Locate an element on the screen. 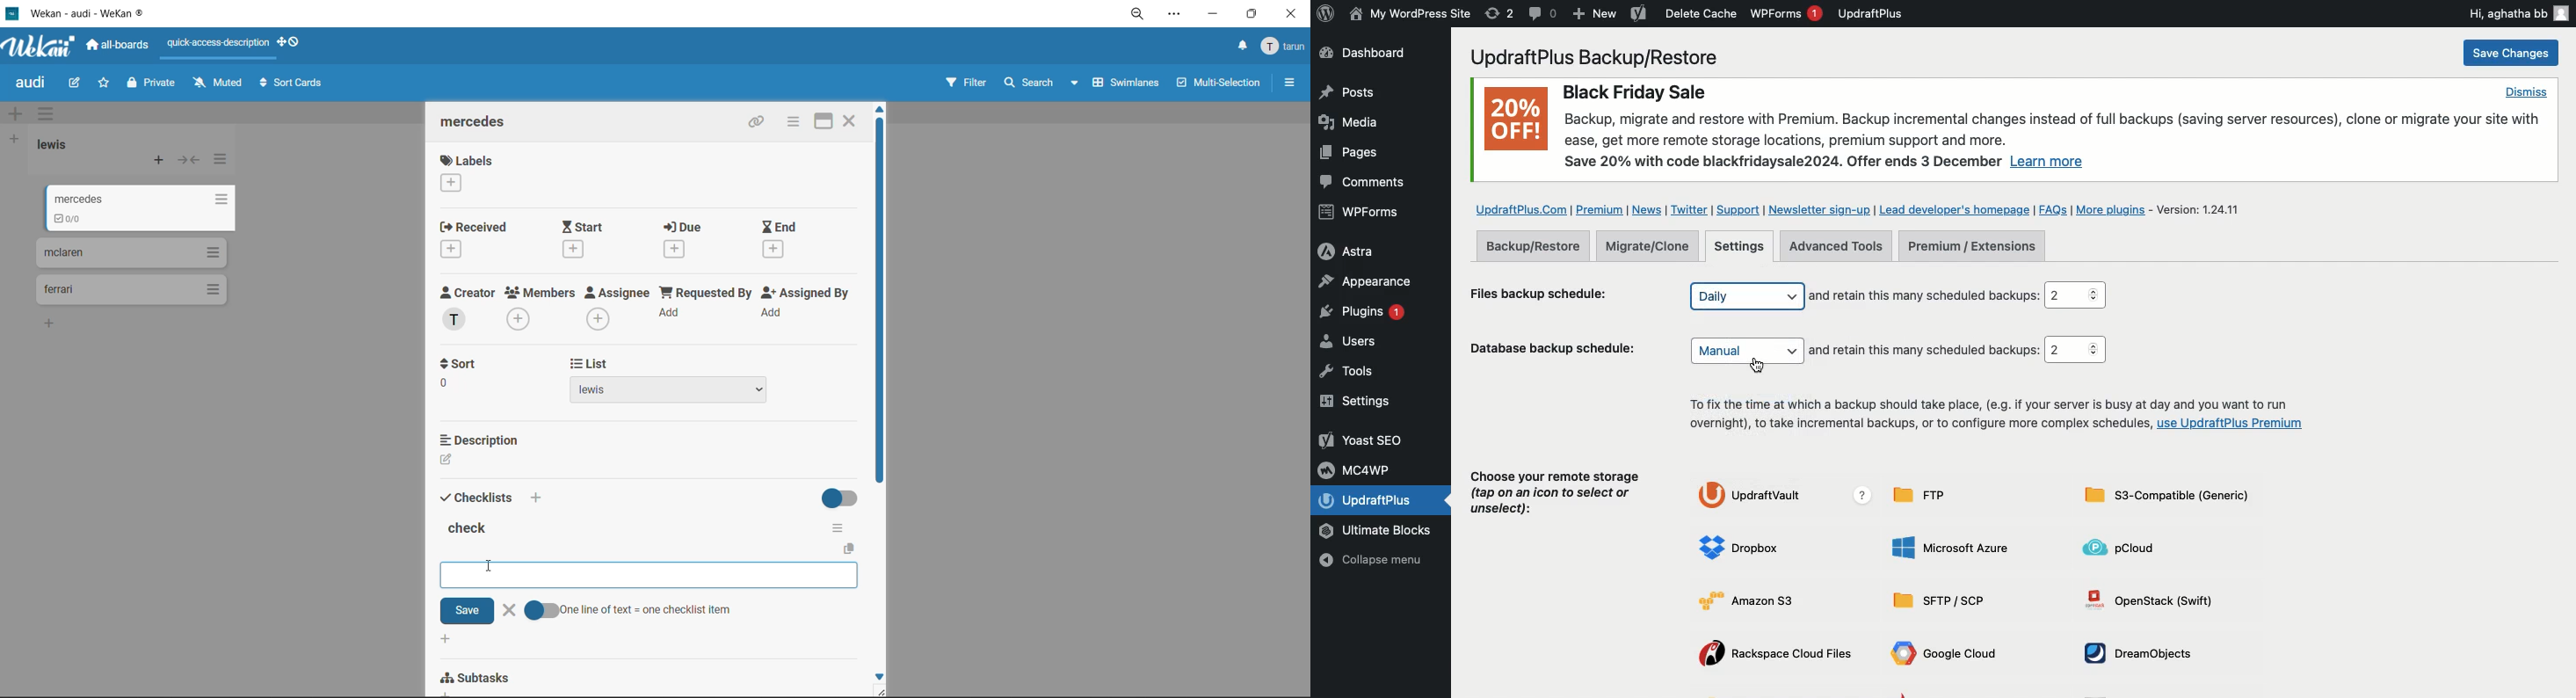  WordPress Site is located at coordinates (1408, 14).